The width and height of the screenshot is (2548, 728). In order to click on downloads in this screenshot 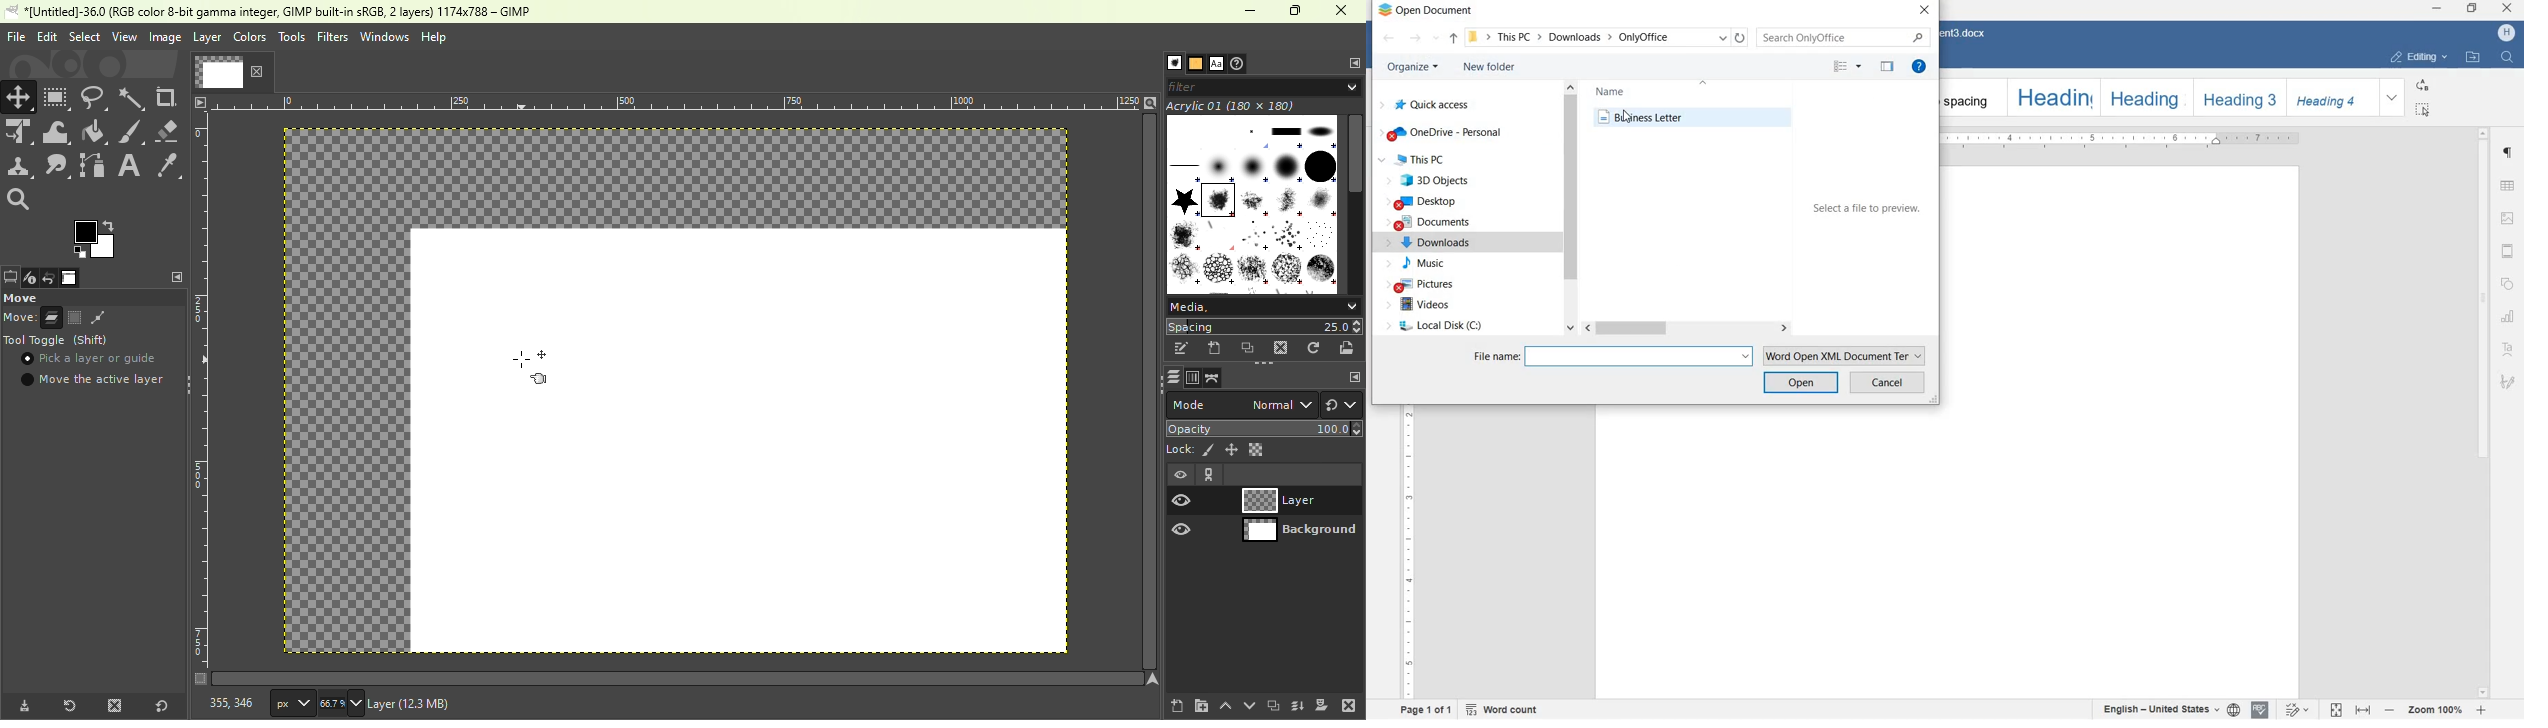, I will do `click(1432, 243)`.